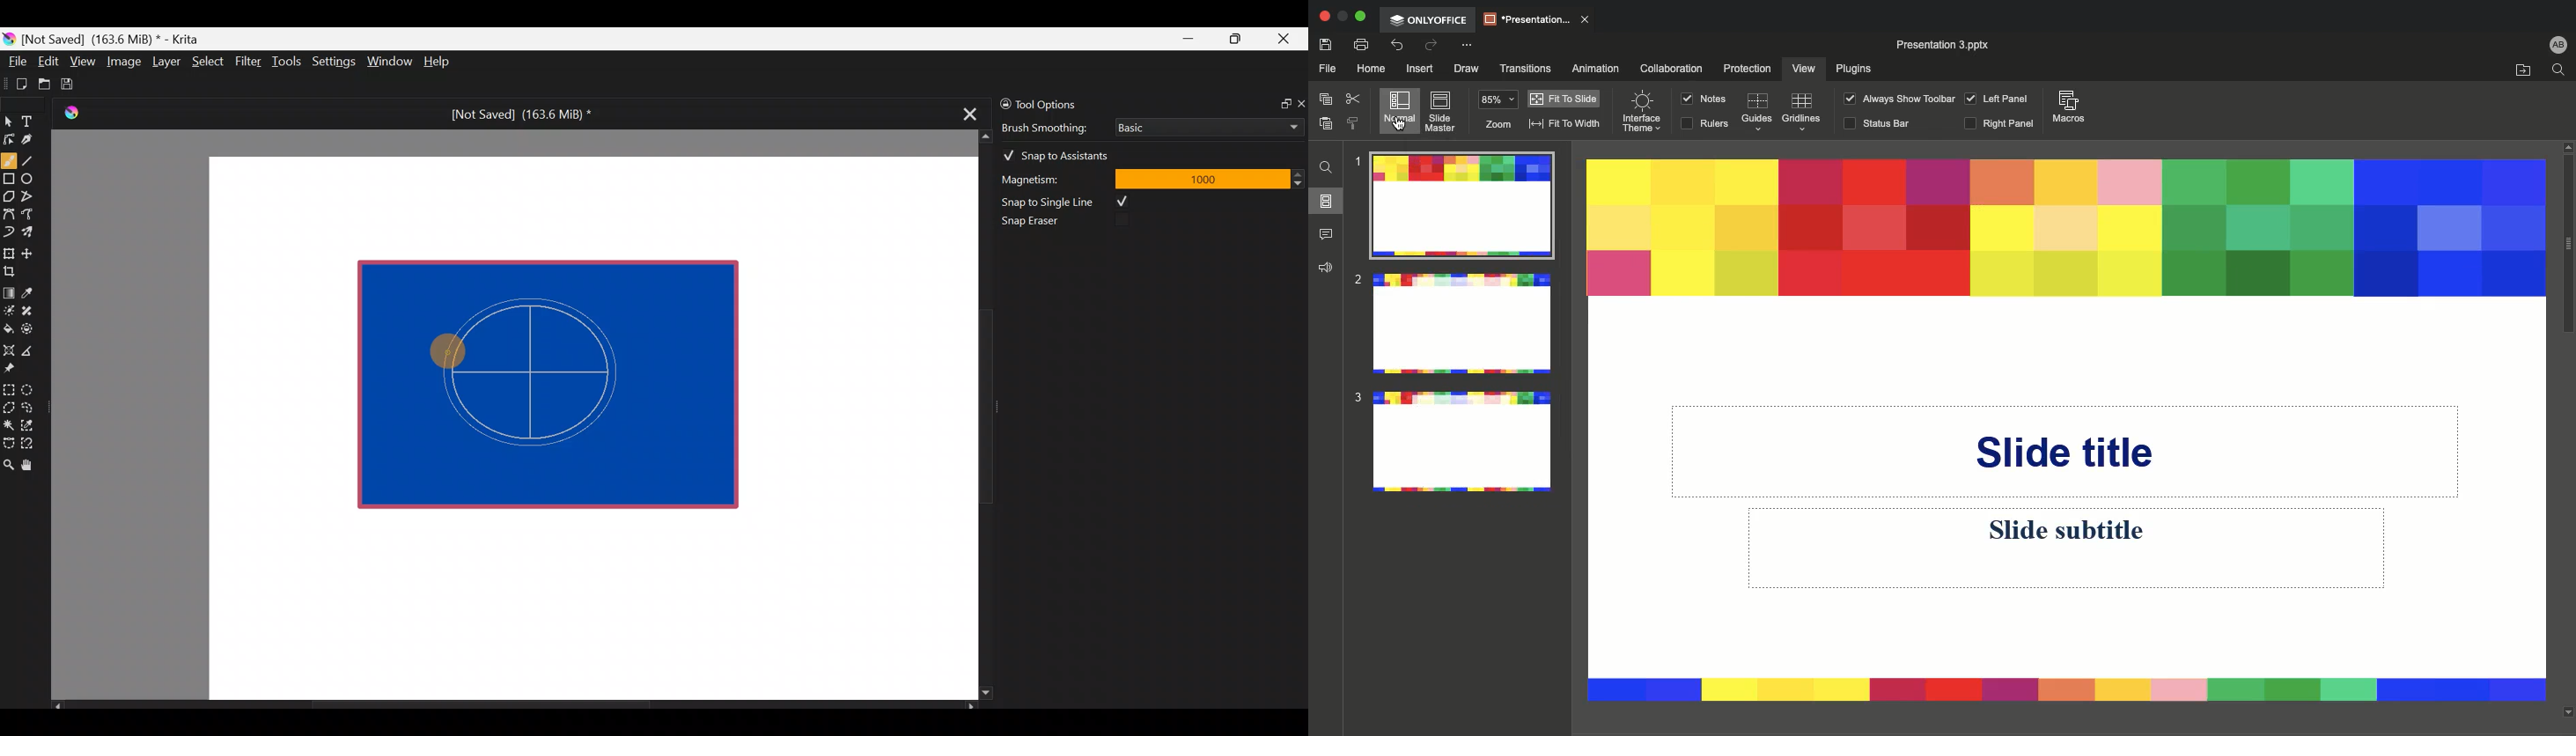 The width and height of the screenshot is (2576, 756). Describe the element at coordinates (1803, 113) in the screenshot. I see `Guidelines` at that location.